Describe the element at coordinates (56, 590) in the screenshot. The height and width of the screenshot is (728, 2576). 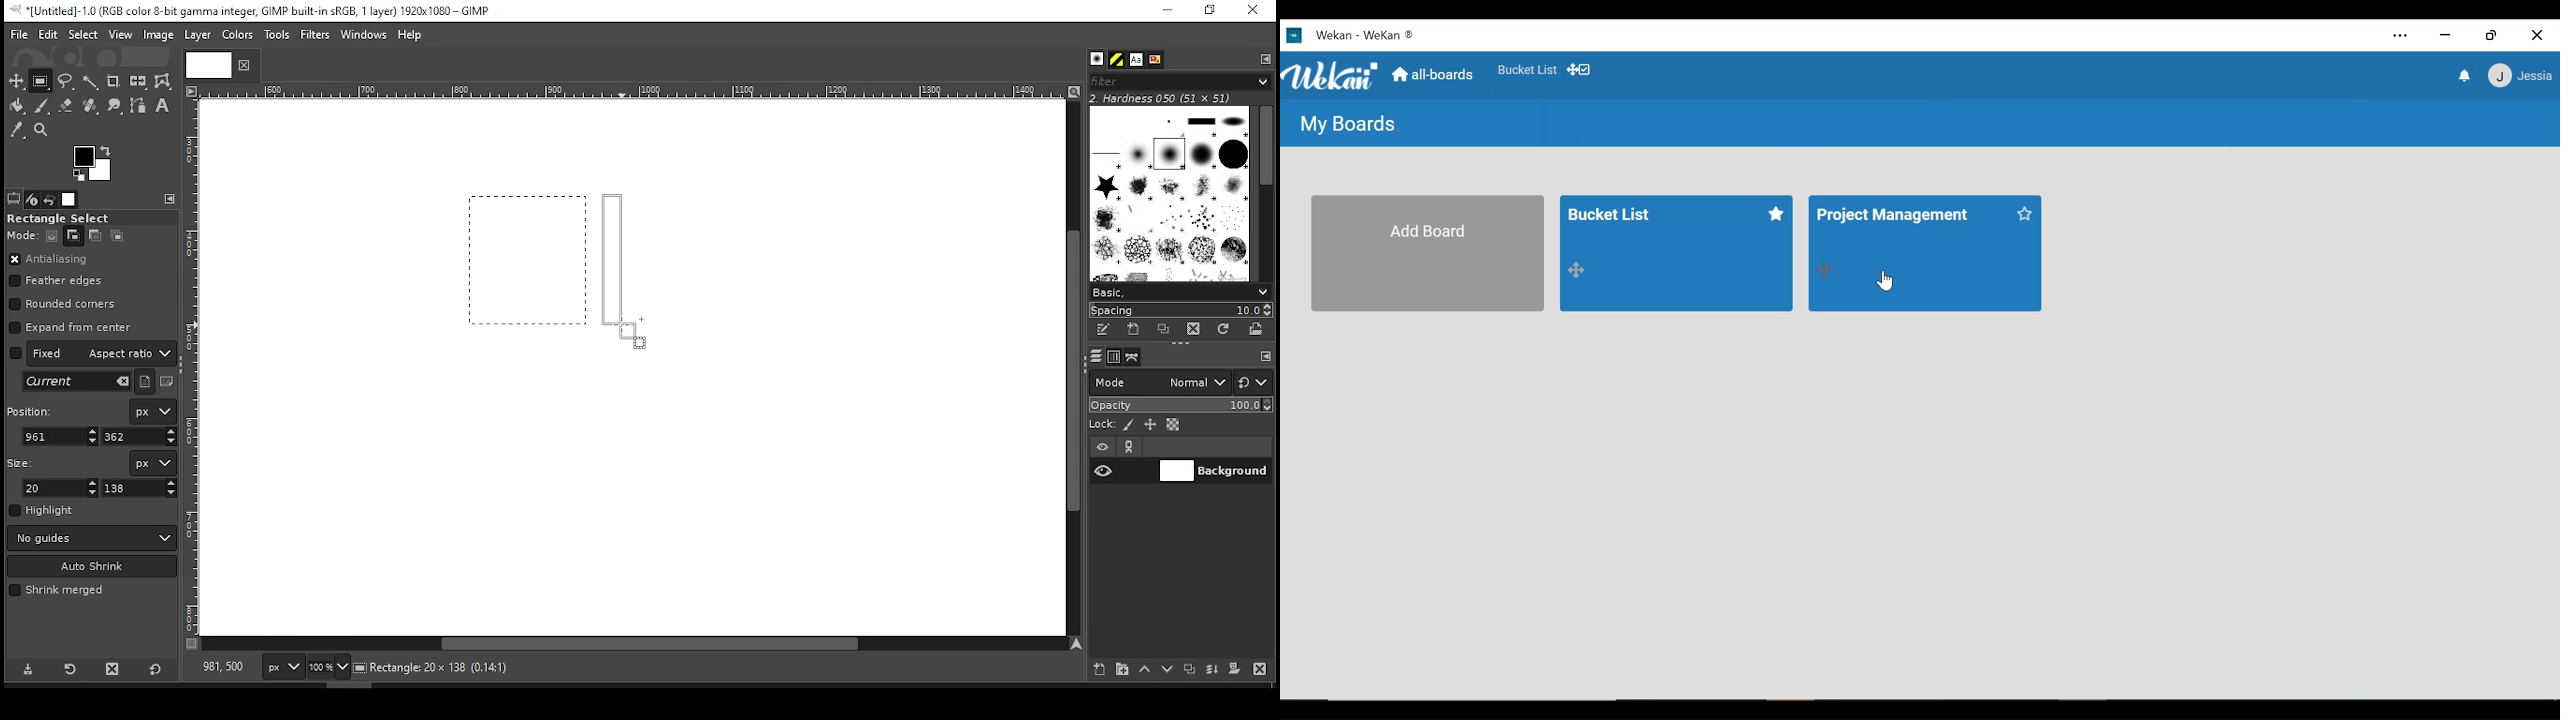
I see `shrink merged` at that location.